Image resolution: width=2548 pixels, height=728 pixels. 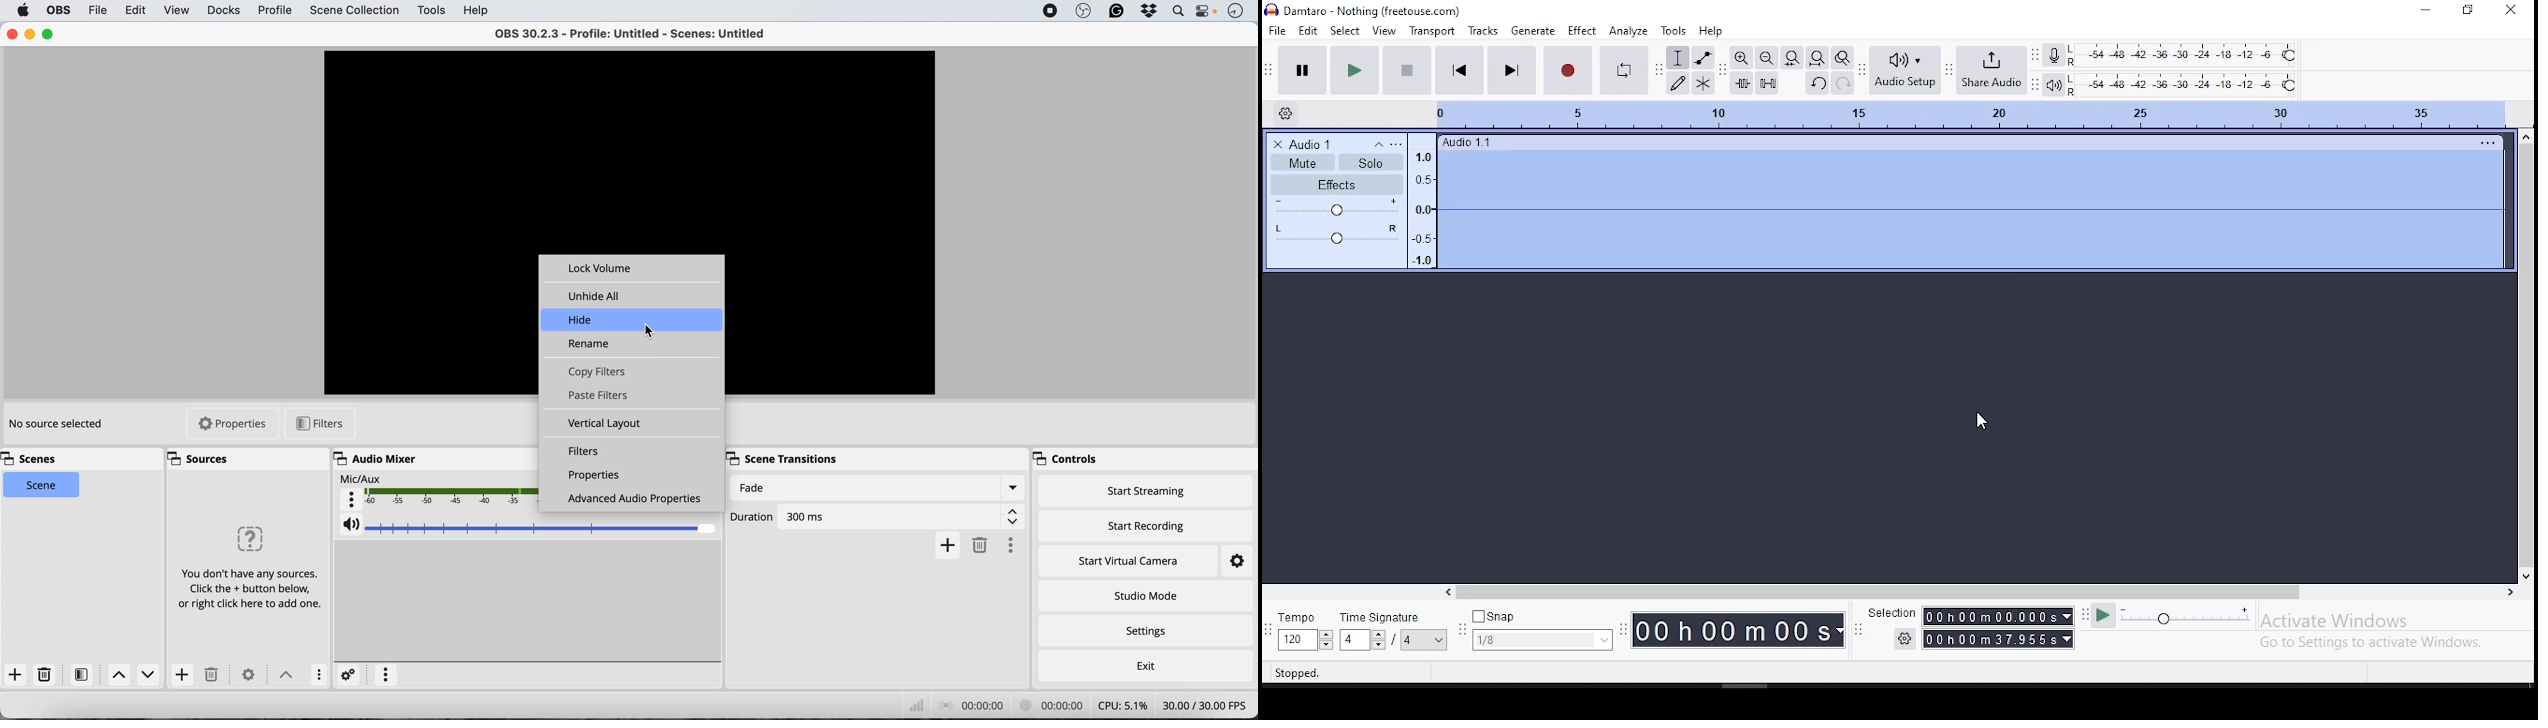 I want to click on Audio 1, so click(x=1307, y=143).